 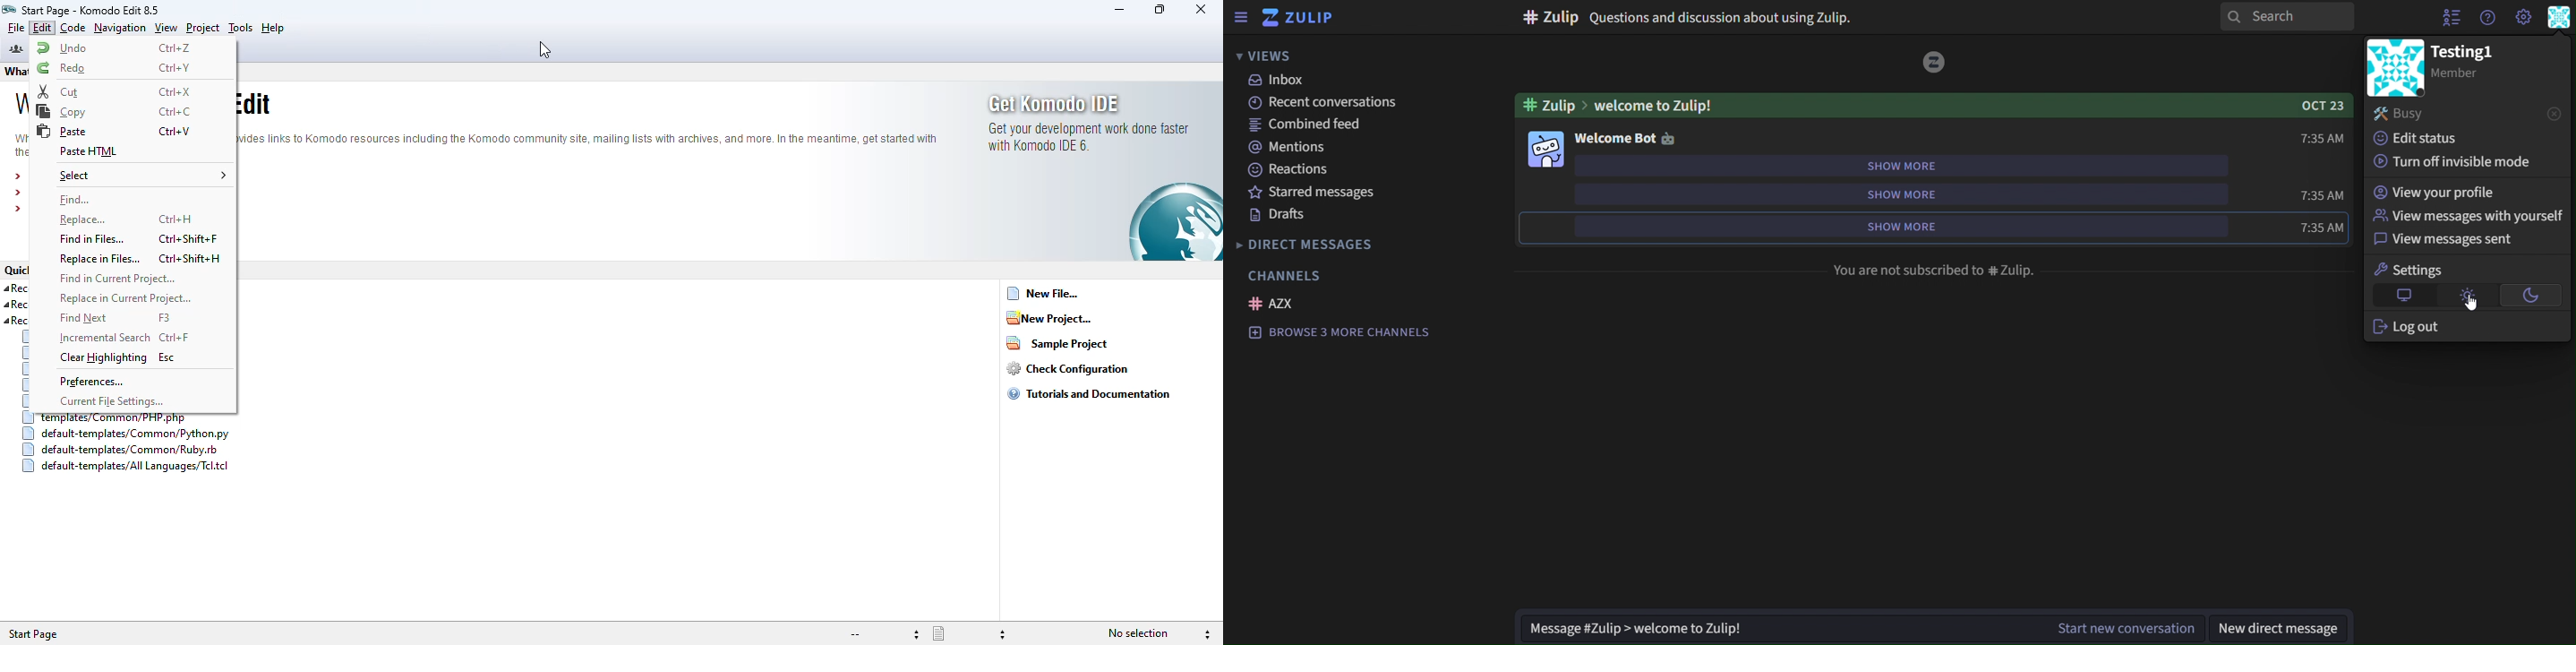 I want to click on shortcut for redo, so click(x=174, y=68).